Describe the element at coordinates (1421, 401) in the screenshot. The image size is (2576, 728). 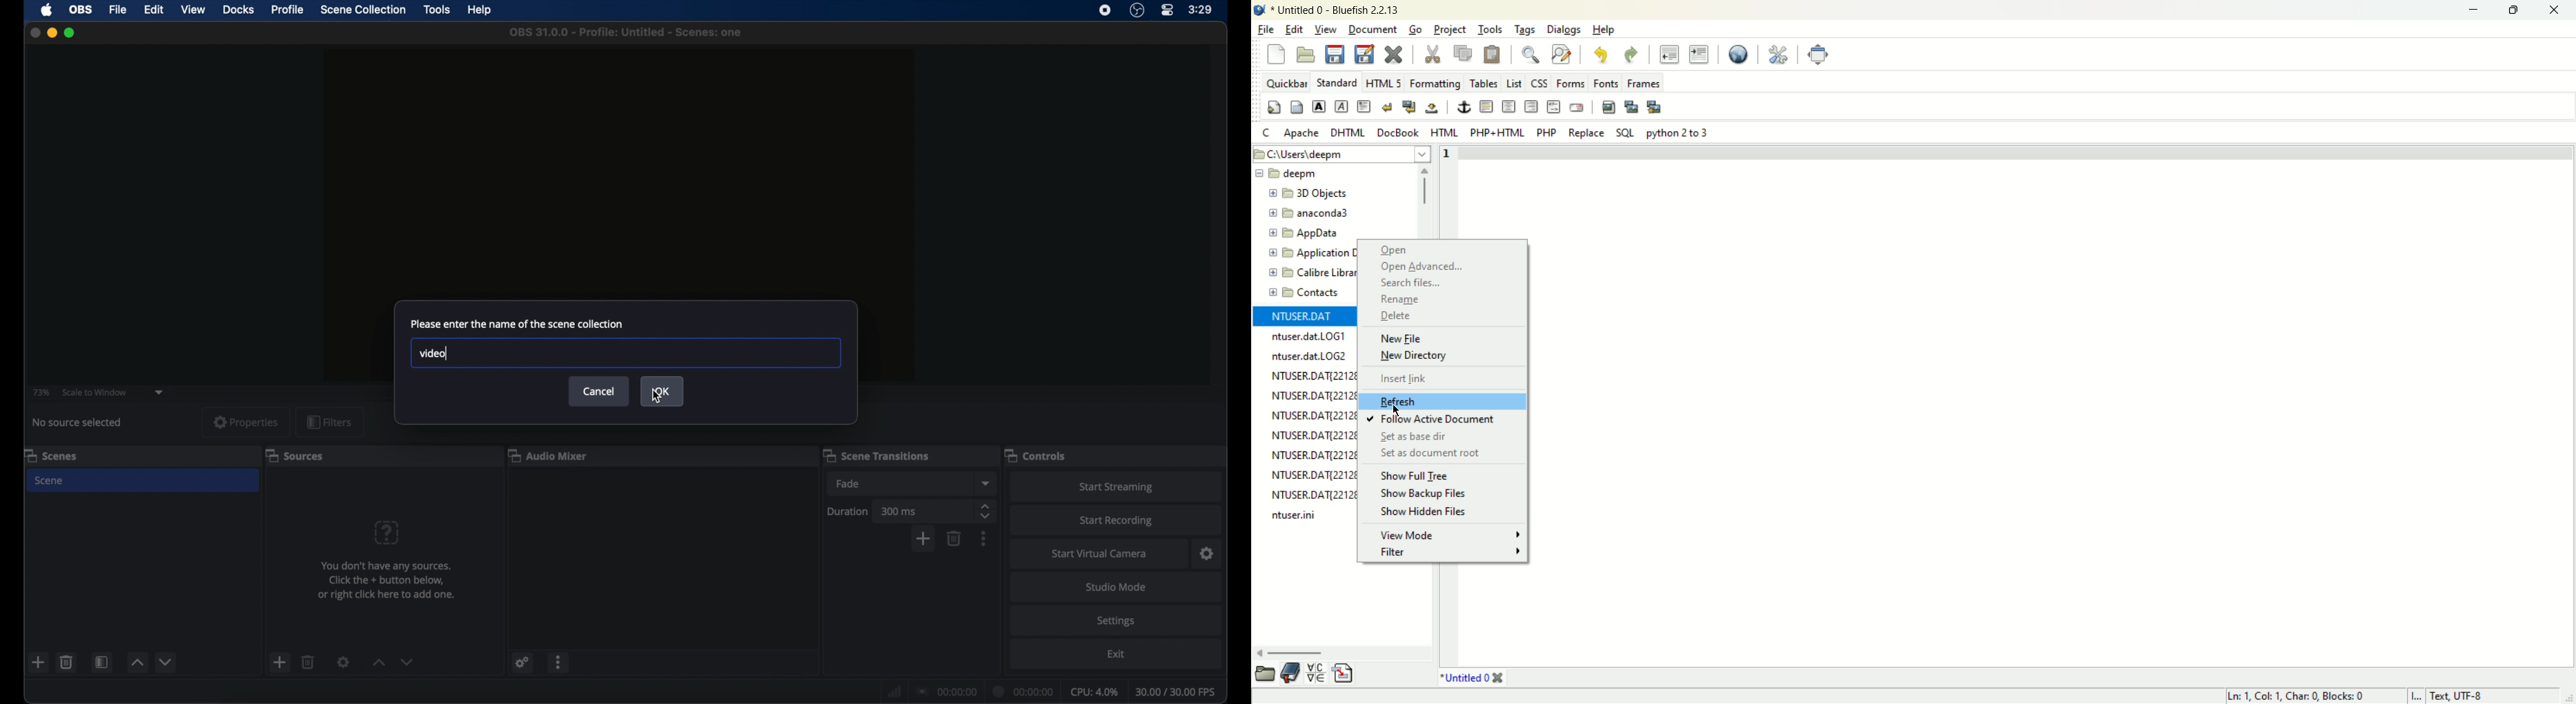
I see `refresh` at that location.